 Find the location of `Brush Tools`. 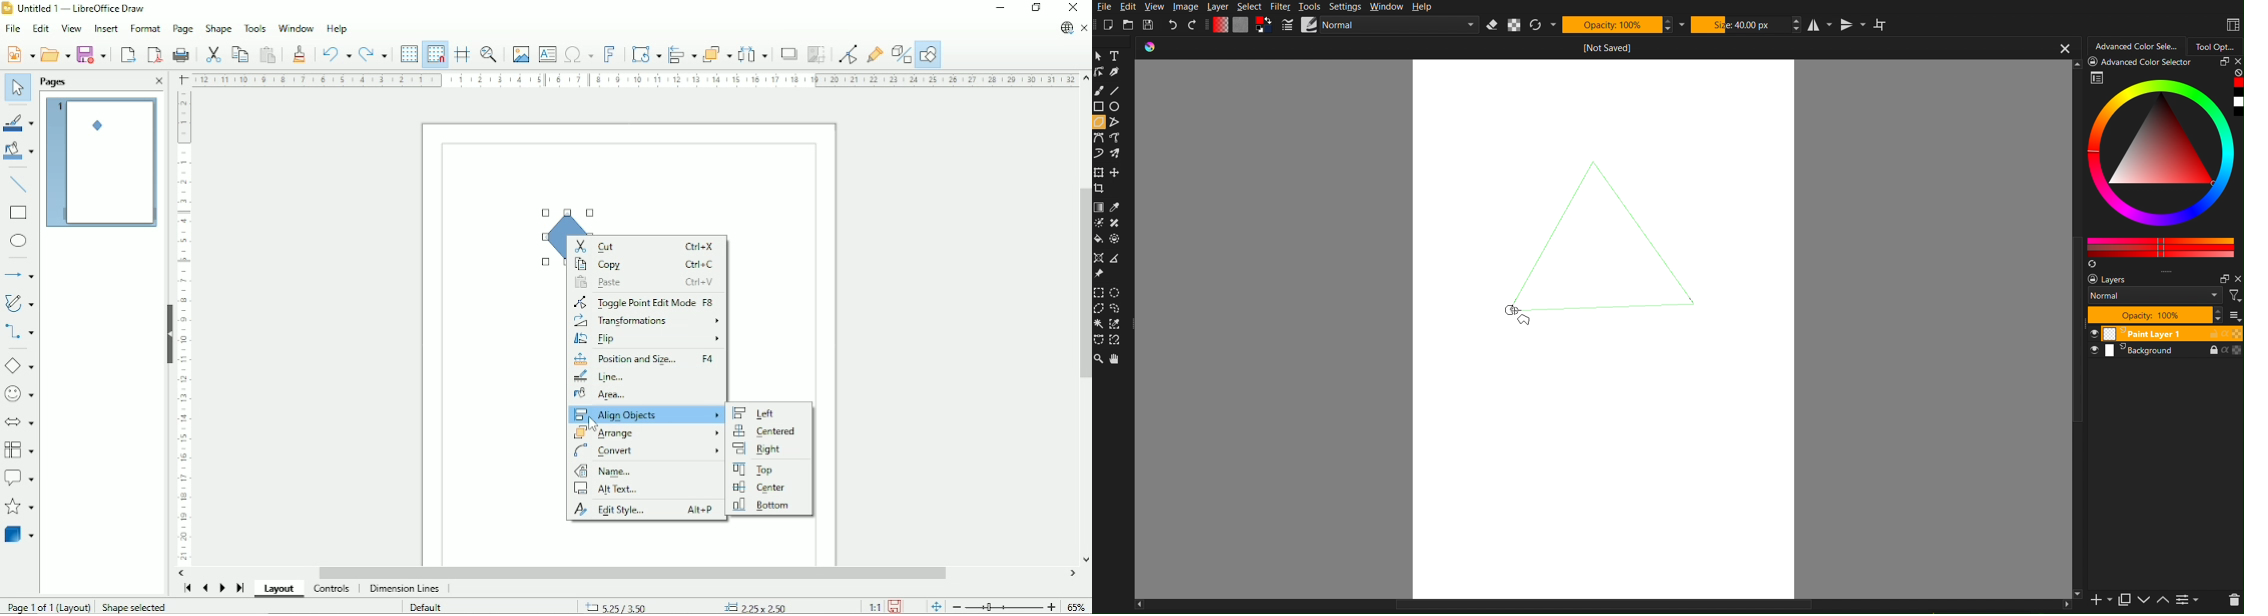

Brush Tools is located at coordinates (1100, 90).